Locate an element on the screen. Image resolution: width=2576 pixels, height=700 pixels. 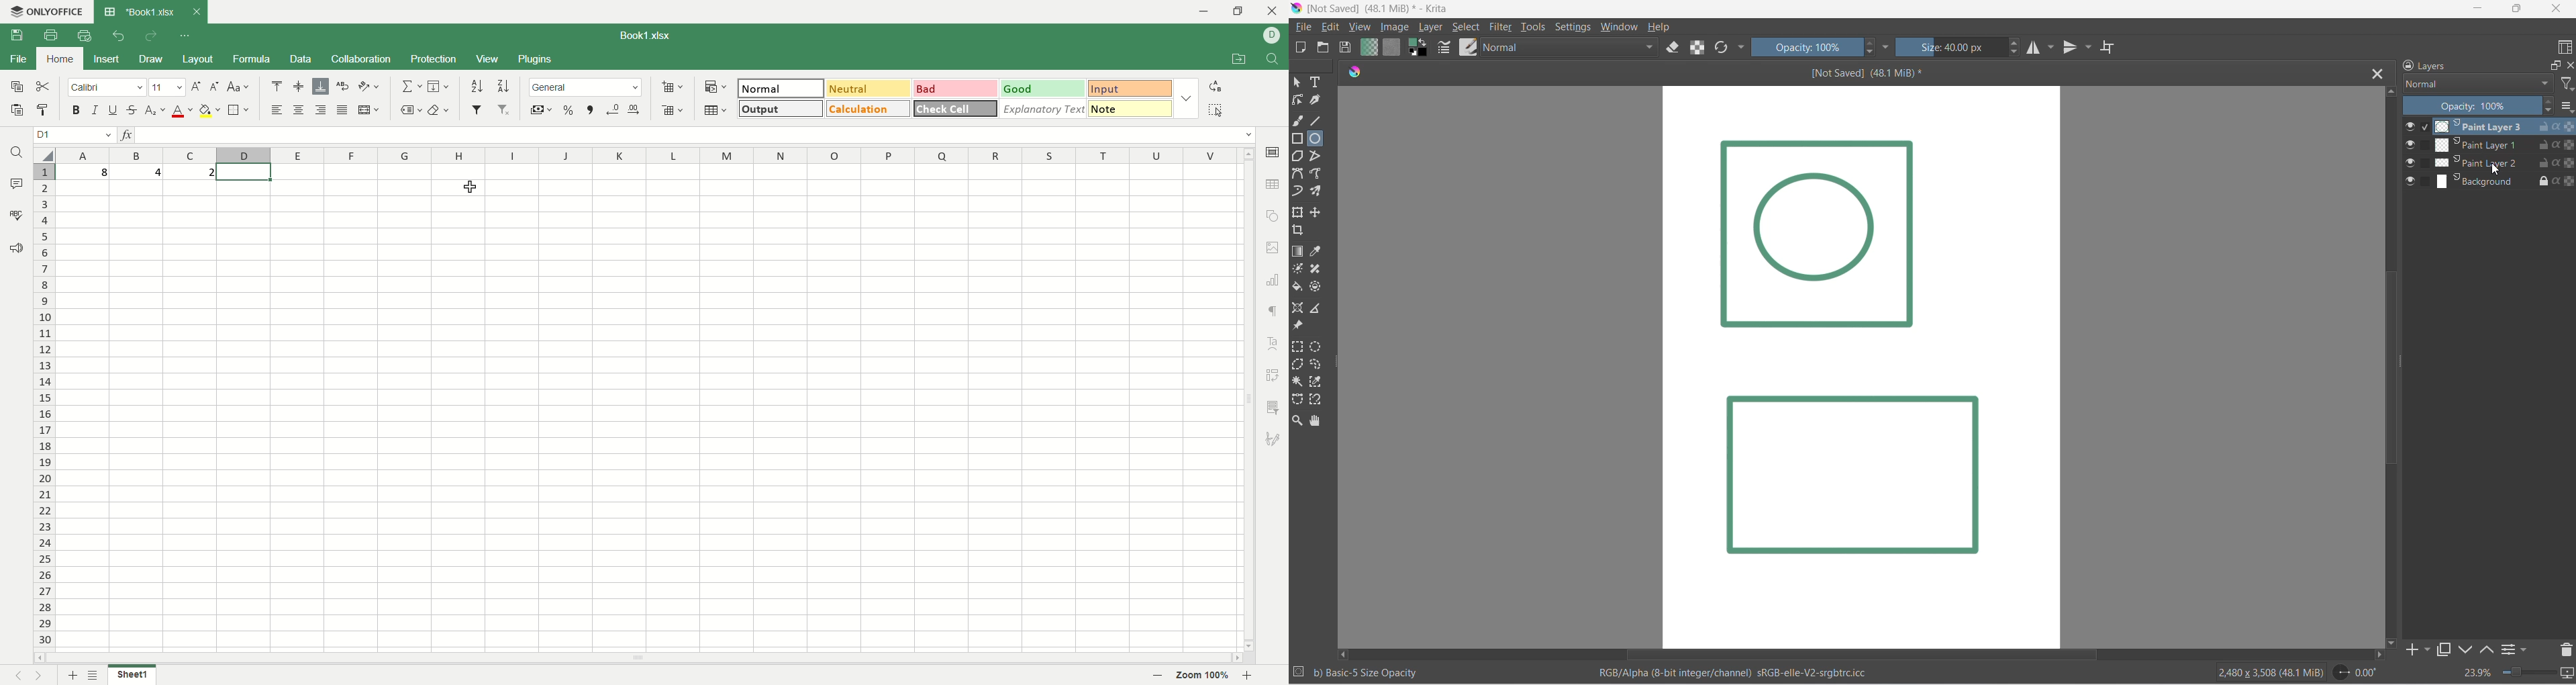
preserve alpha is located at coordinates (1699, 48).